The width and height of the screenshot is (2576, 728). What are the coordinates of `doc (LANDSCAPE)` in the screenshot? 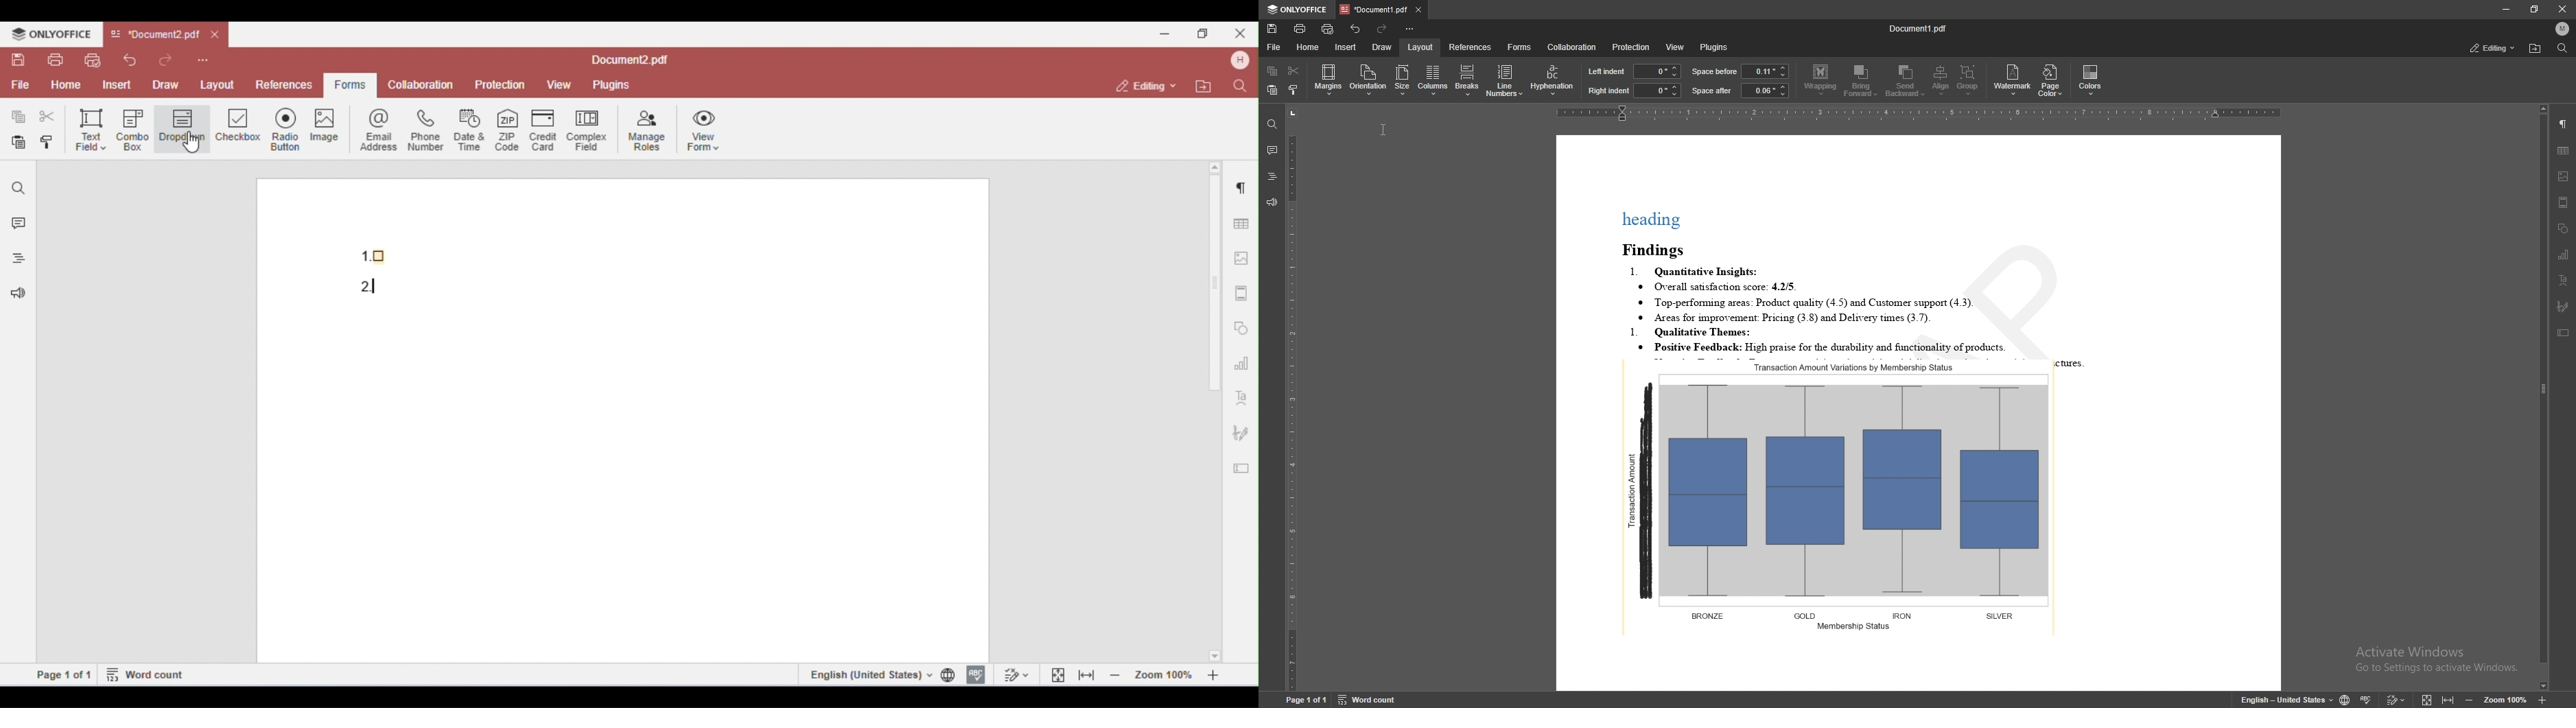 It's located at (1919, 413).